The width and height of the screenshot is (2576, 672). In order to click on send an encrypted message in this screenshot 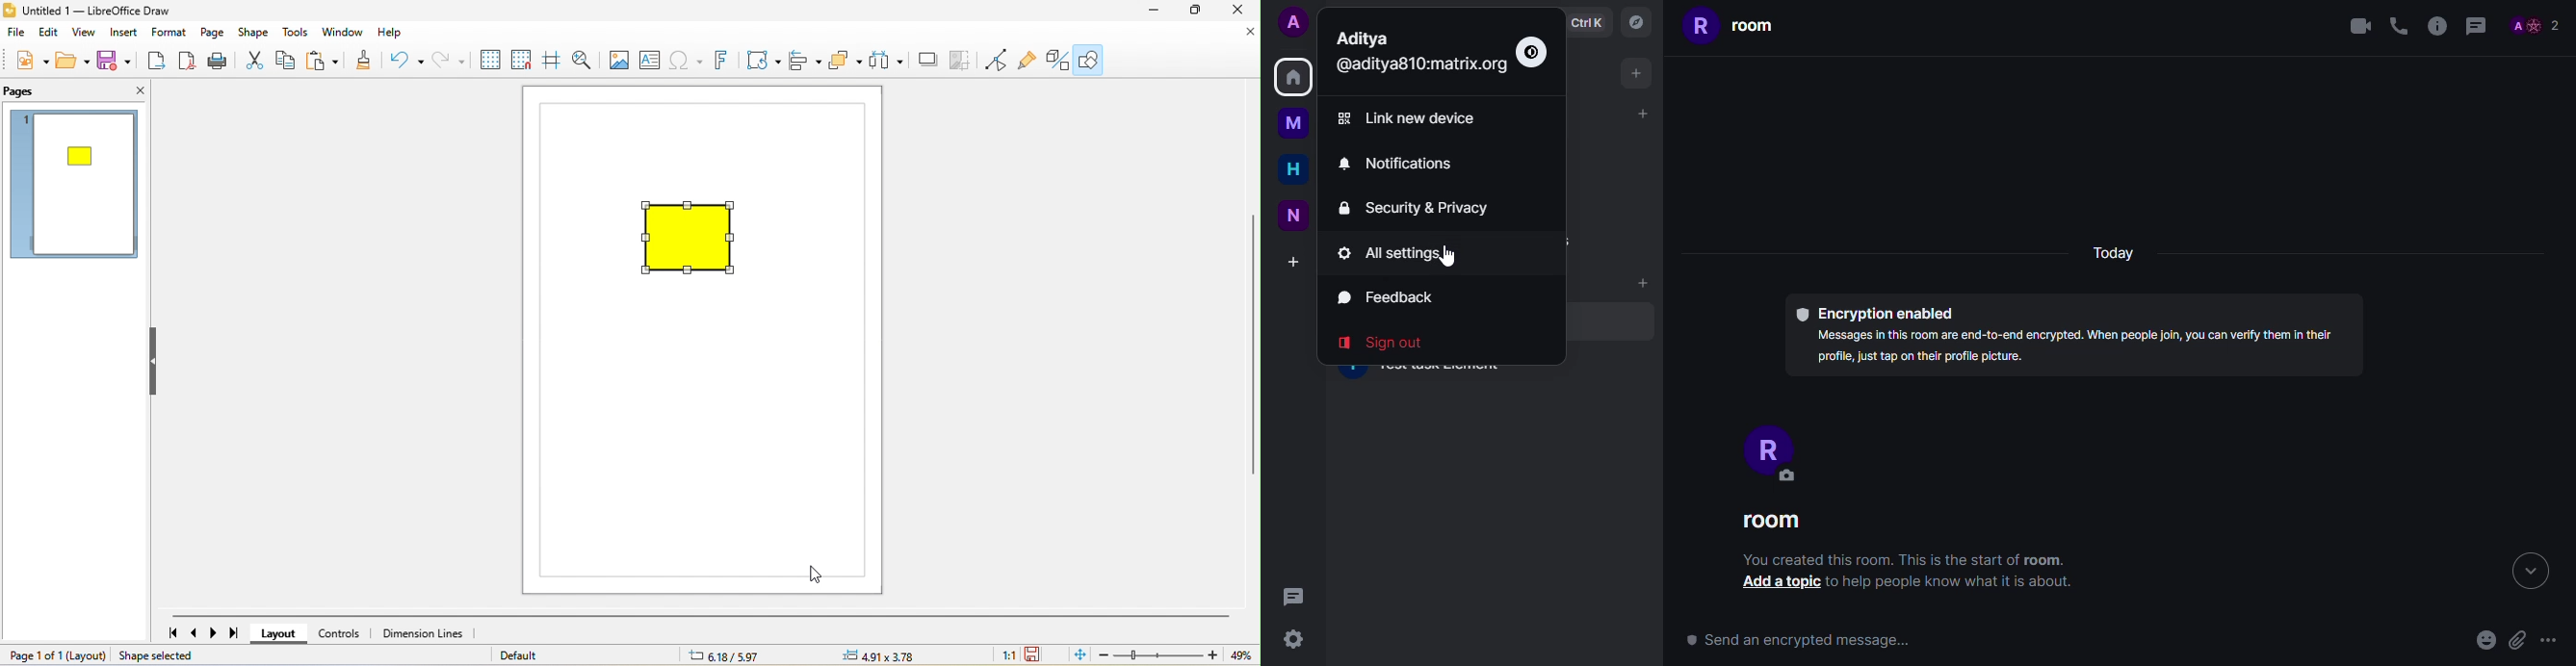, I will do `click(1799, 641)`.